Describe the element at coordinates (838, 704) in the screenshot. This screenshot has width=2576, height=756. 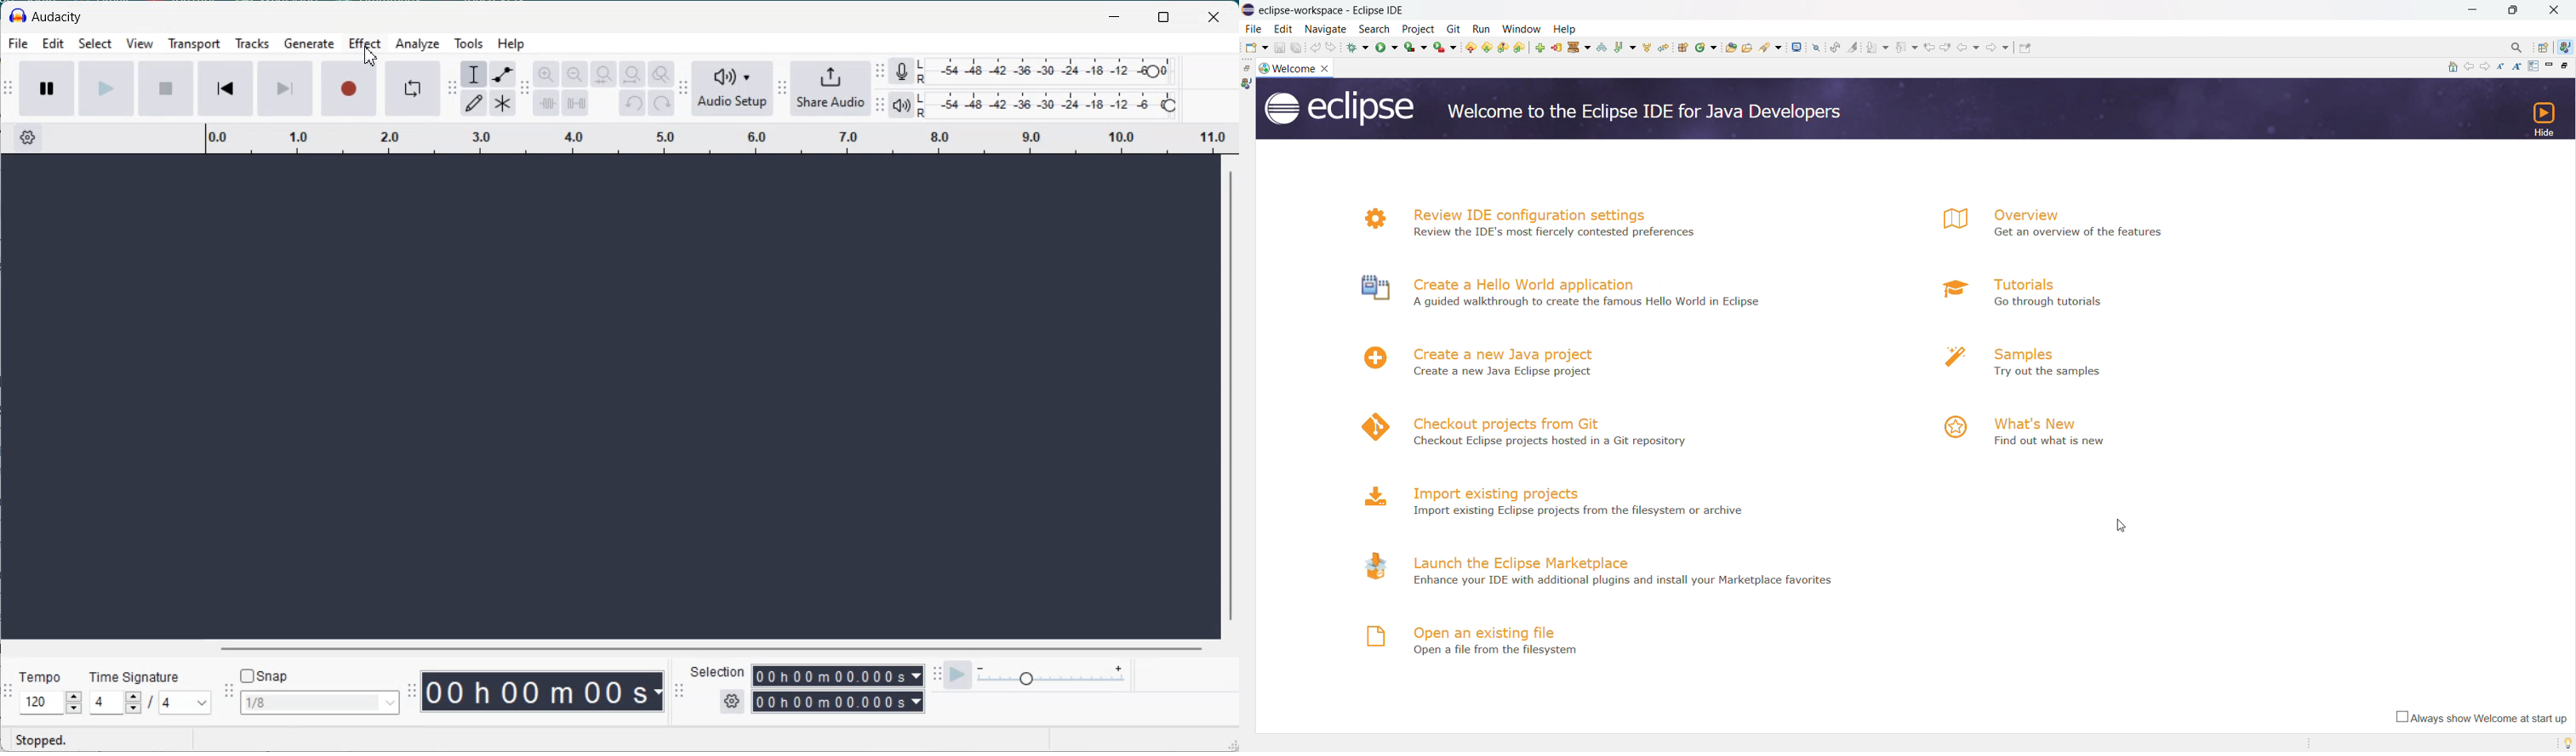
I see `End hh:mm:ss time` at that location.